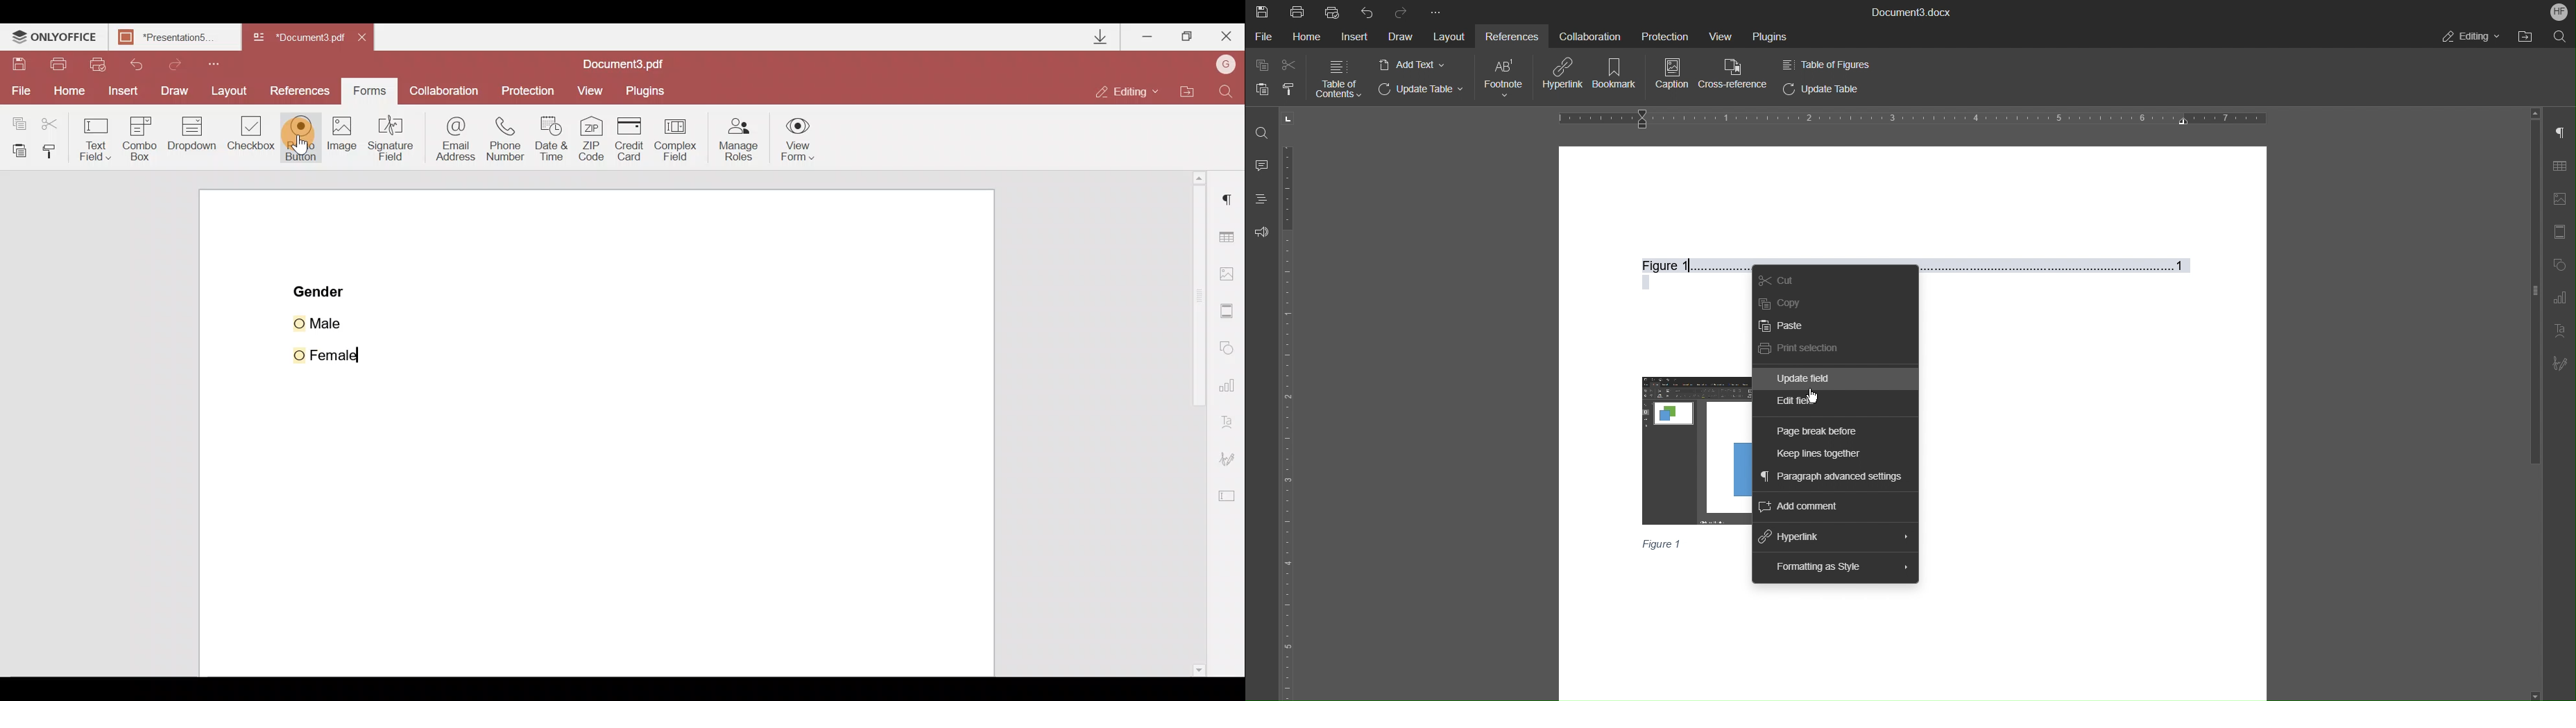 This screenshot has width=2576, height=728. What do you see at coordinates (592, 139) in the screenshot?
I see `ZIP code` at bounding box center [592, 139].